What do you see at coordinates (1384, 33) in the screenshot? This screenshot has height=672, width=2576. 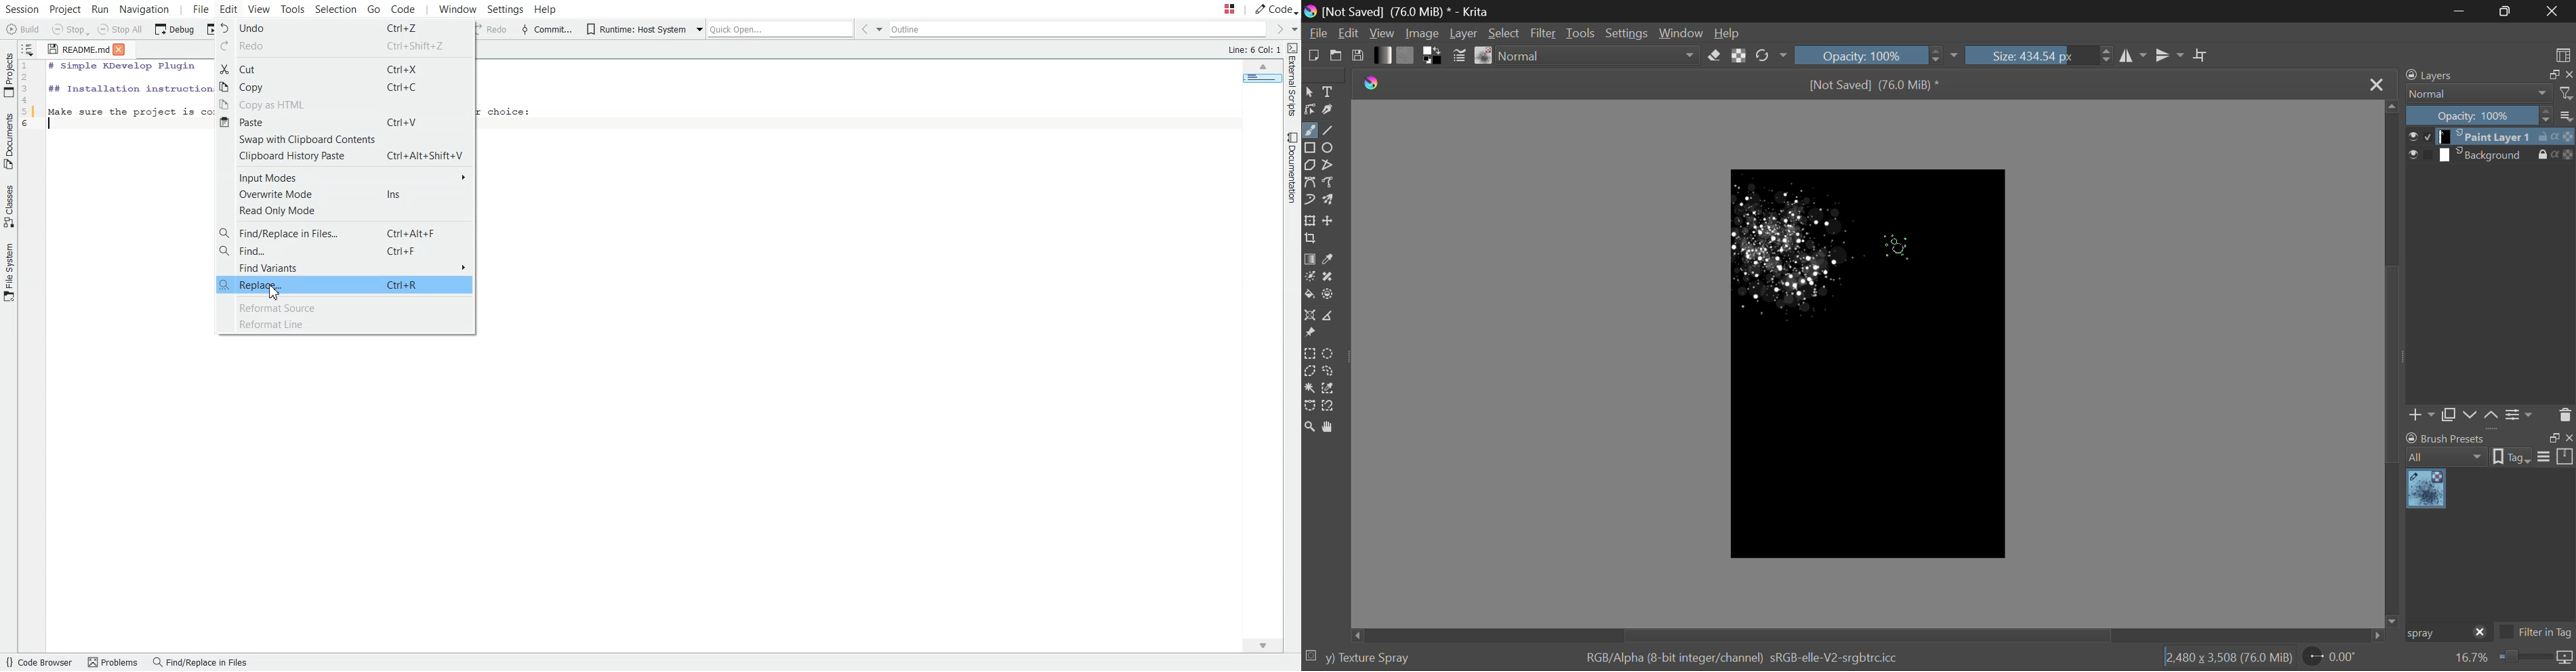 I see `View` at bounding box center [1384, 33].